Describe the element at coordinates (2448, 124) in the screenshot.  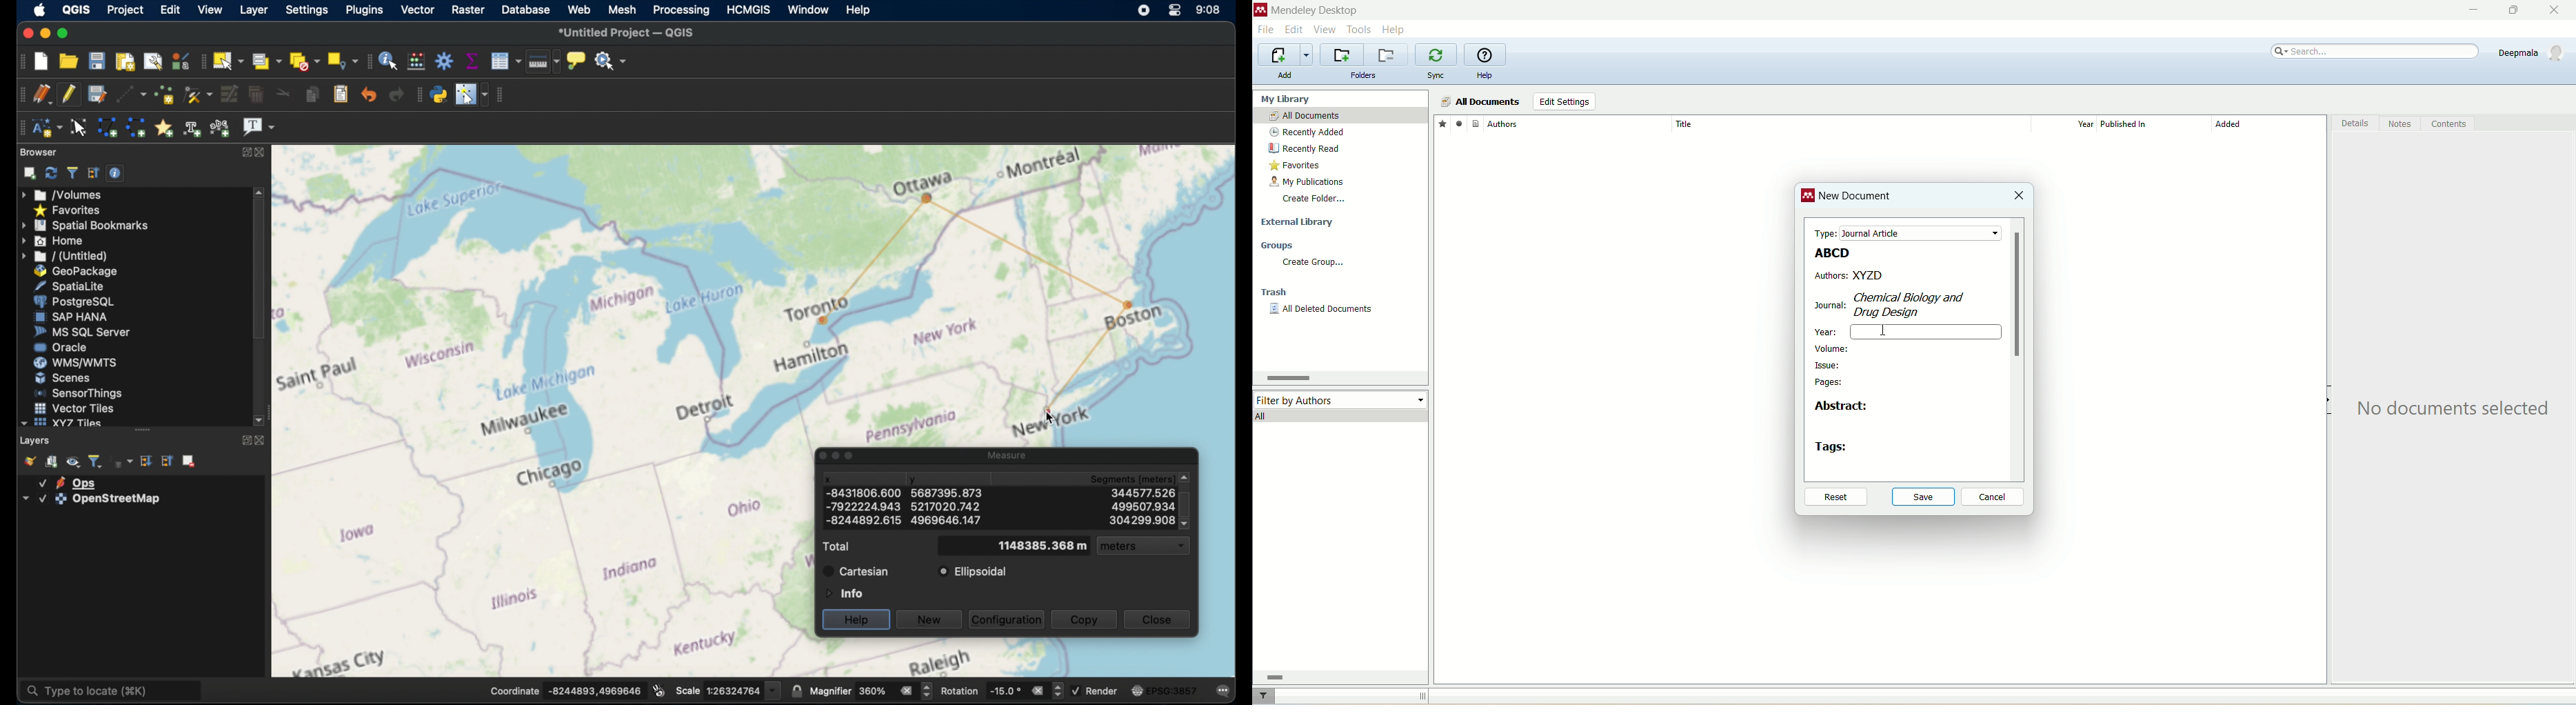
I see `content` at that location.